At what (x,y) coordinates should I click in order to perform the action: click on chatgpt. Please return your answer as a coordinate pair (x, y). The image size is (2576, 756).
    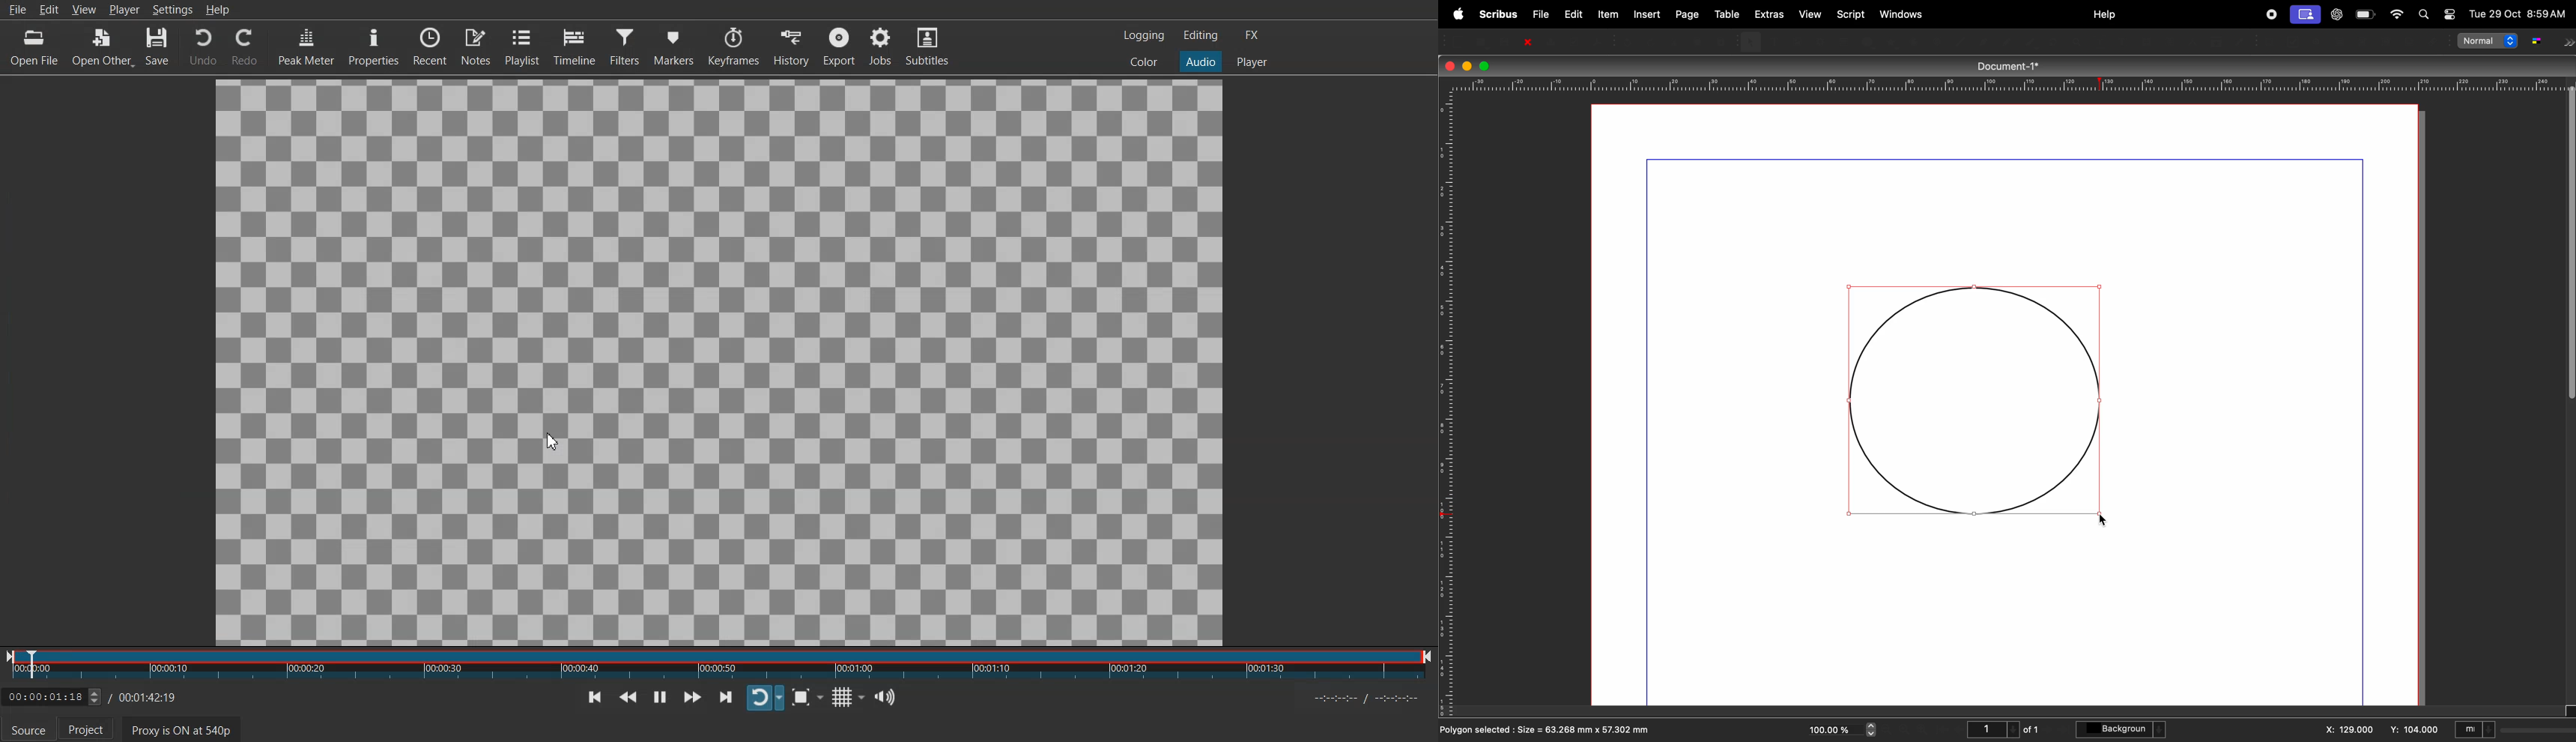
    Looking at the image, I should click on (2337, 13).